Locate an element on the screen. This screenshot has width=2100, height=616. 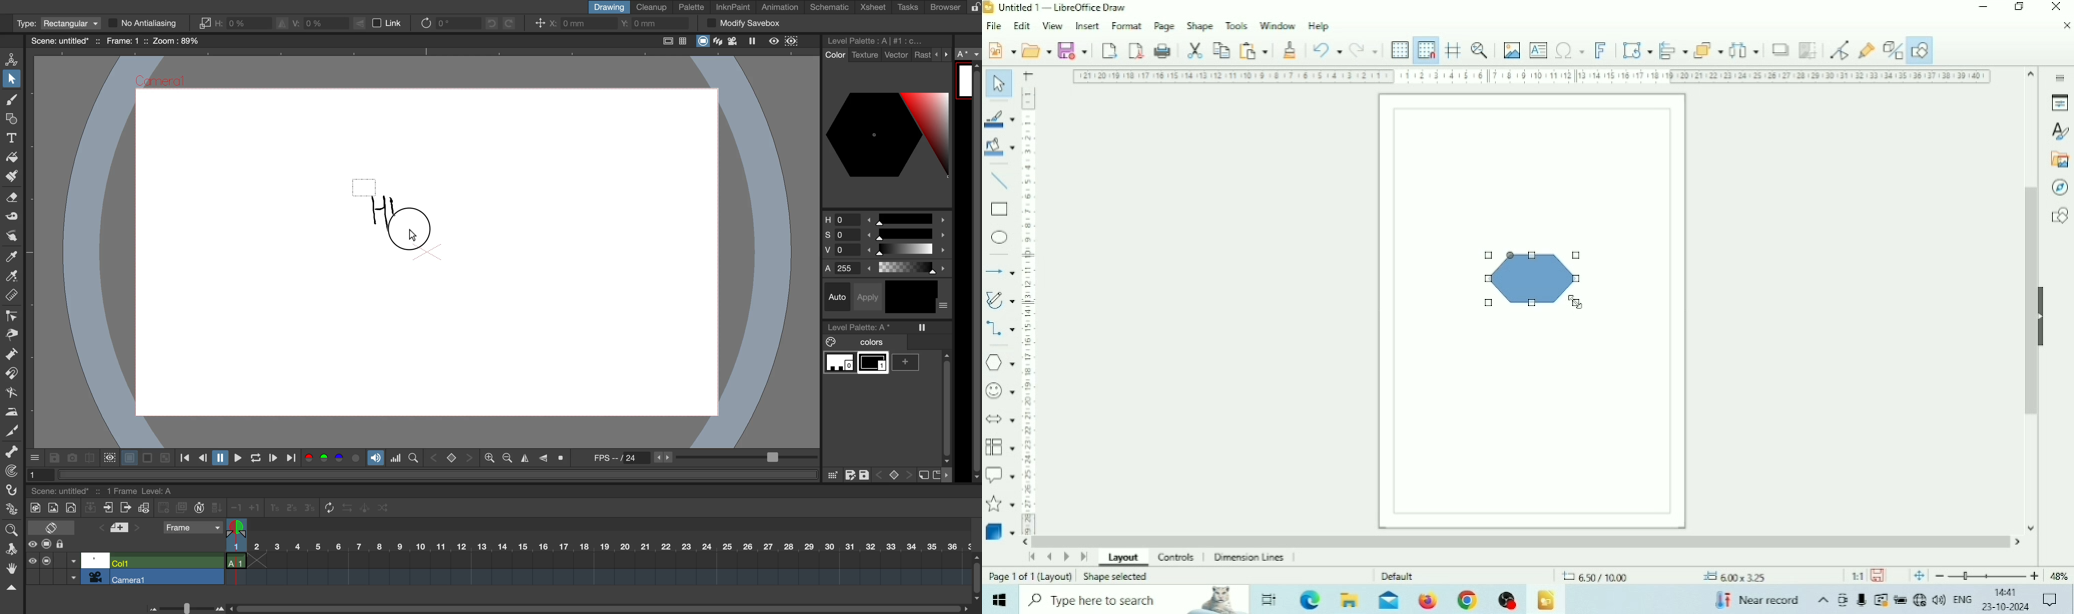
File Explorer is located at coordinates (1351, 599).